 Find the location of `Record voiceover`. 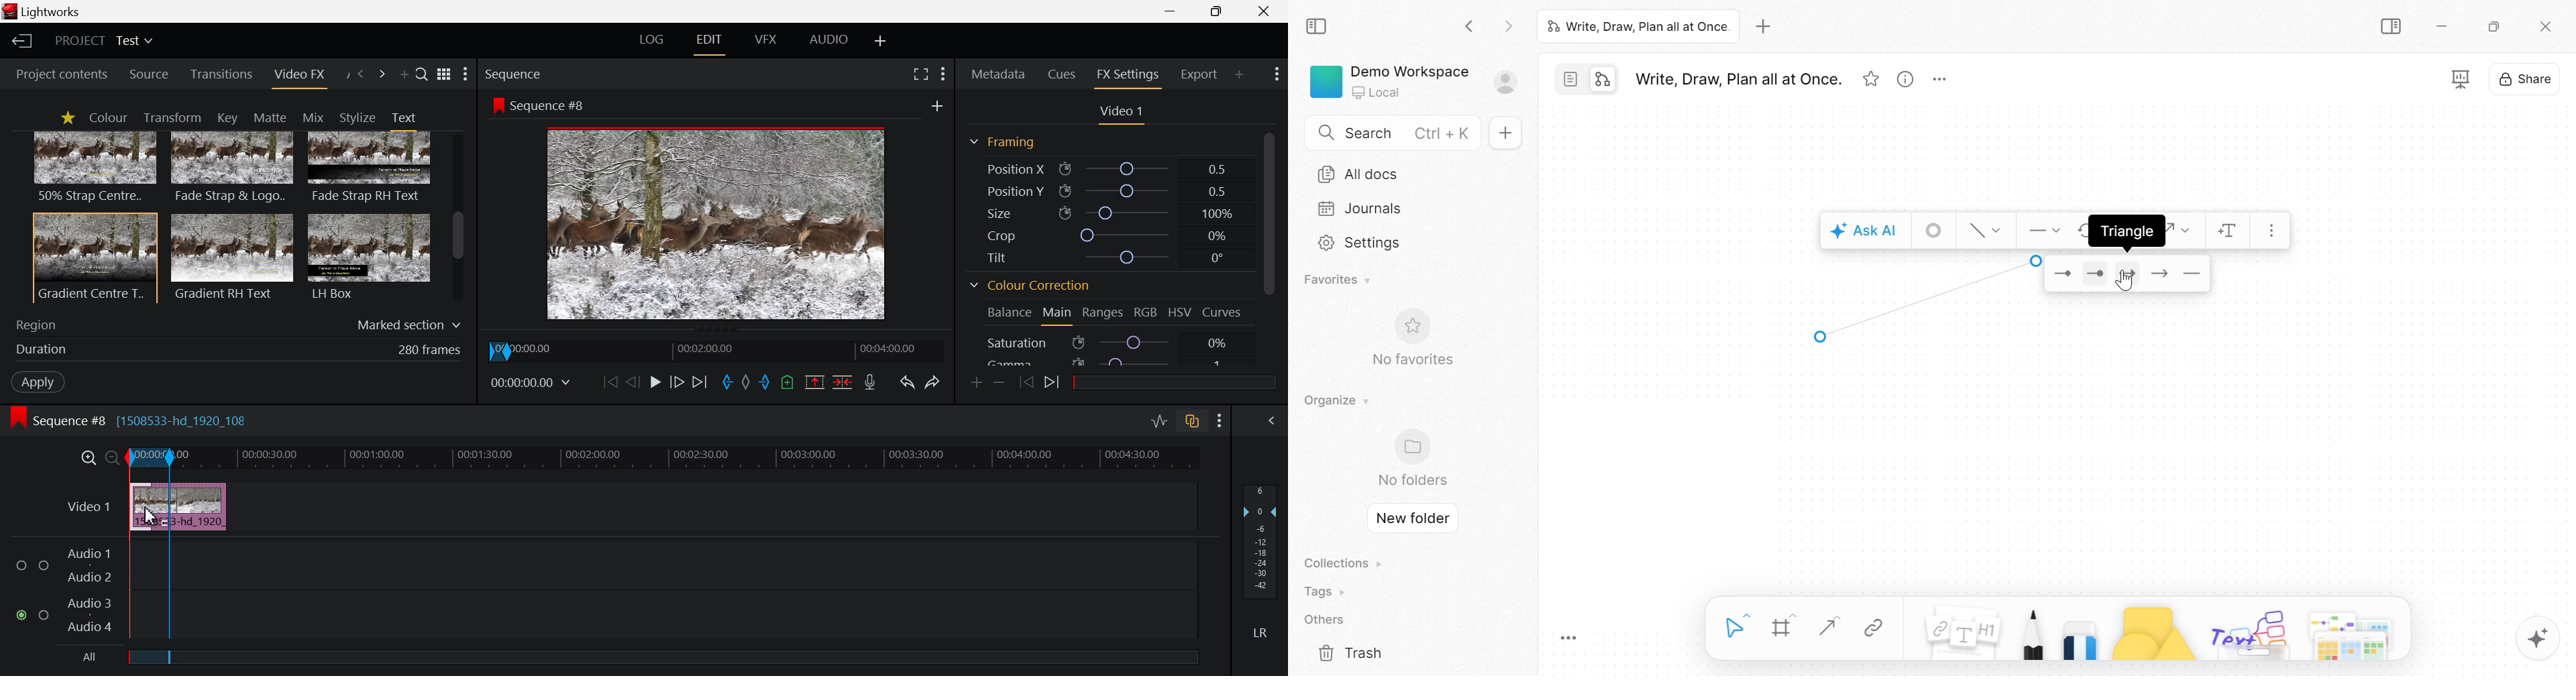

Record voiceover is located at coordinates (869, 384).